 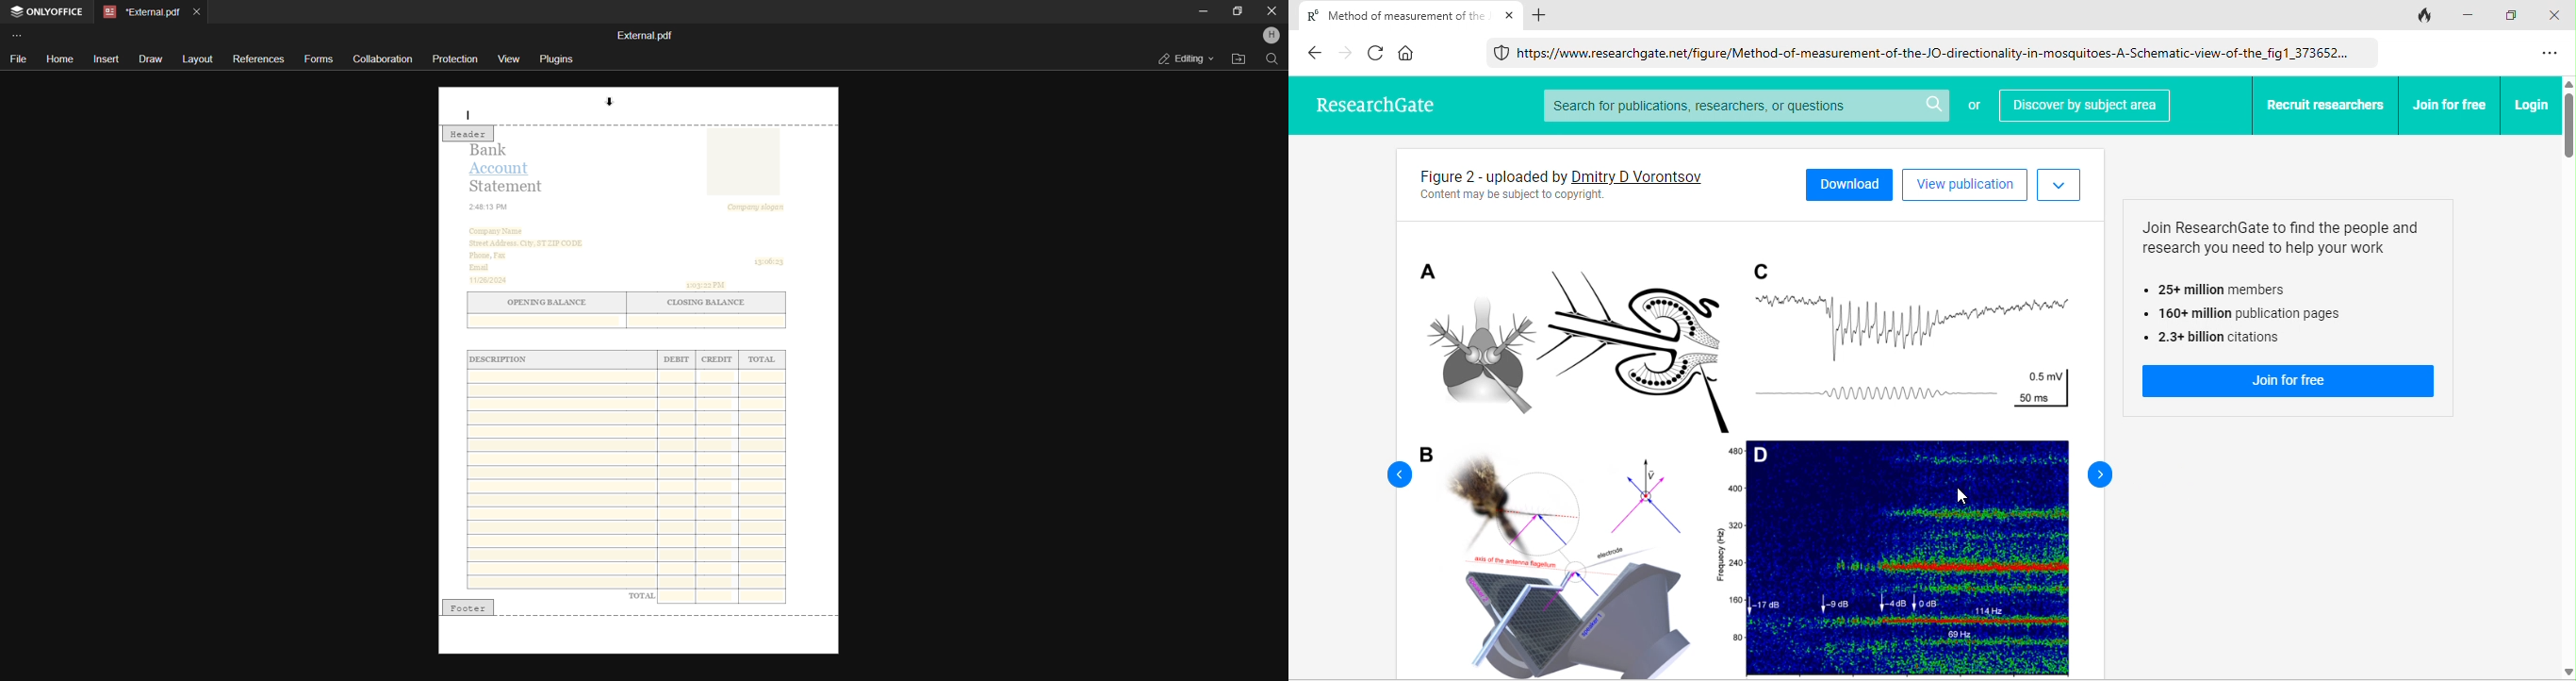 What do you see at coordinates (637, 106) in the screenshot?
I see `header section` at bounding box center [637, 106].